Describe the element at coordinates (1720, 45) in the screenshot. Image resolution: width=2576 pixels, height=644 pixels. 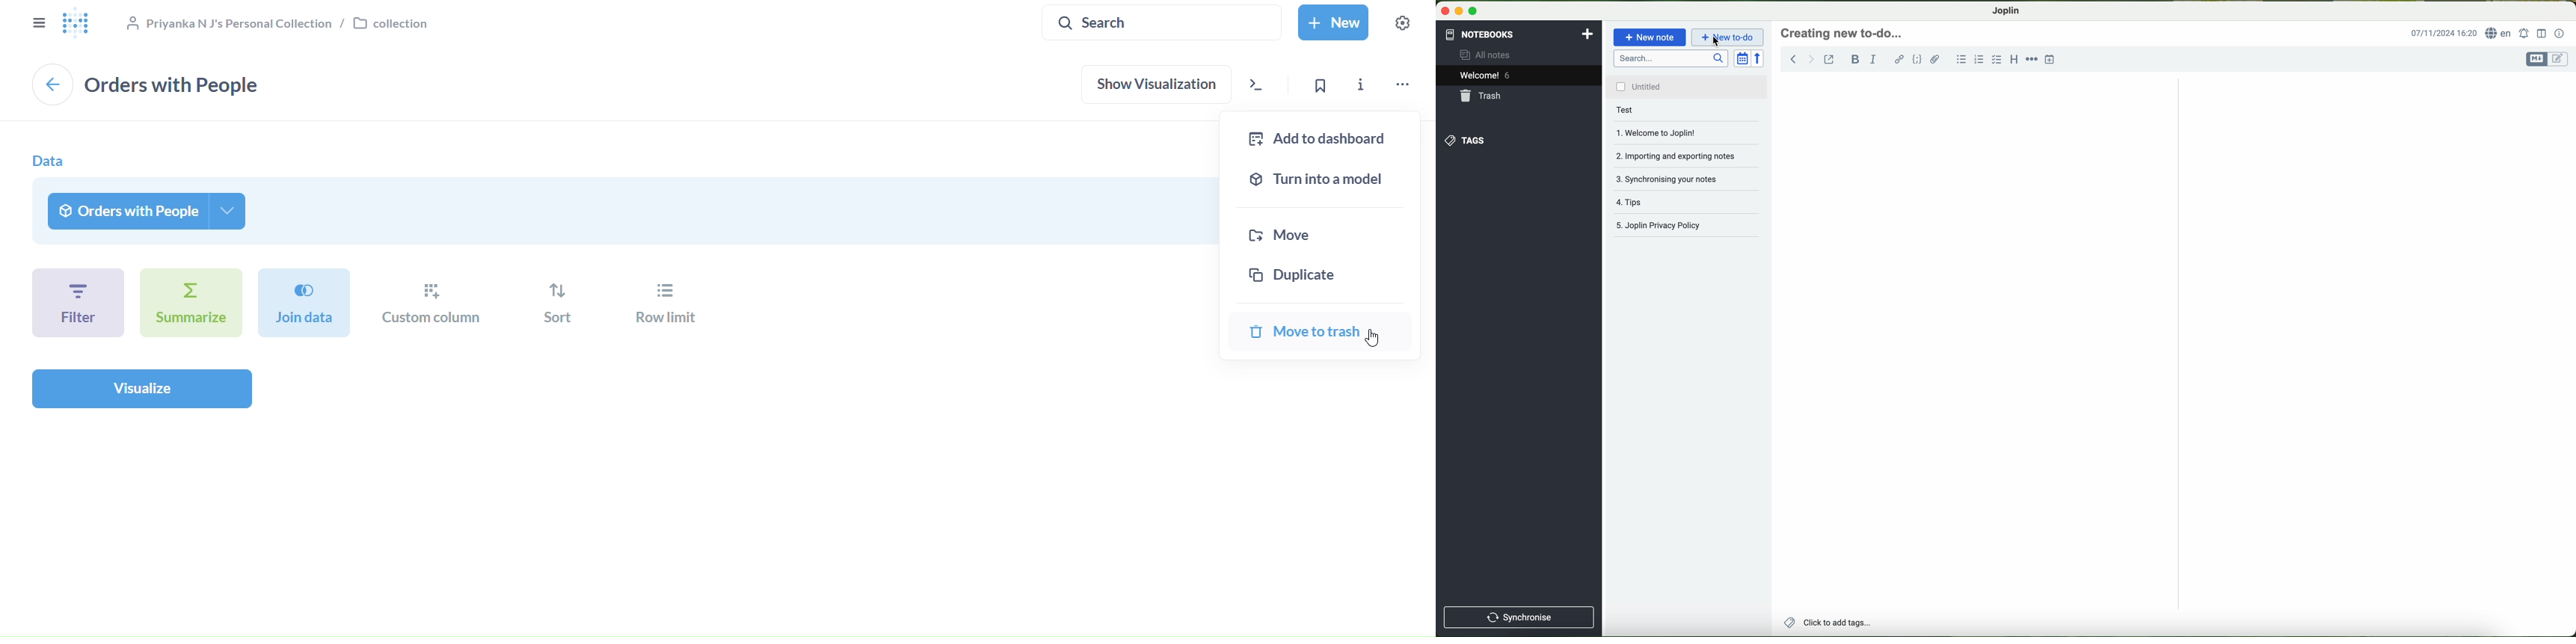
I see `cursor` at that location.